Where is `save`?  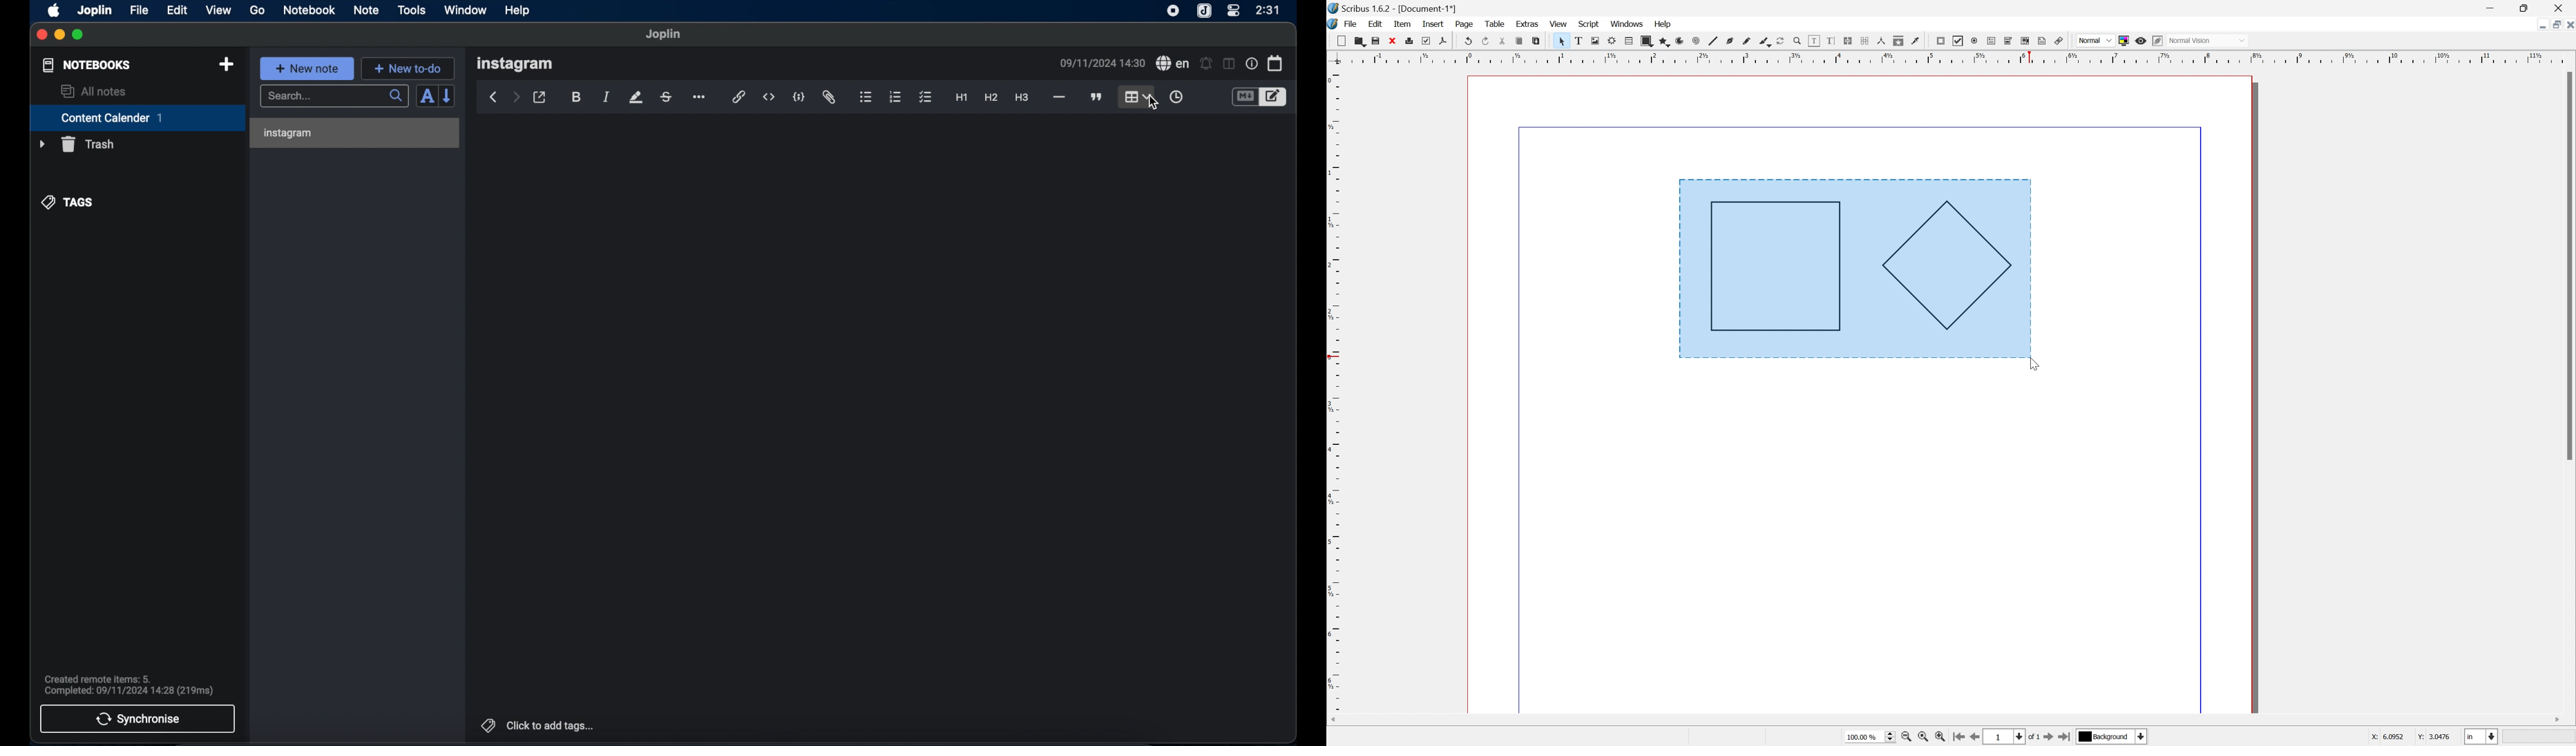 save is located at coordinates (1373, 40).